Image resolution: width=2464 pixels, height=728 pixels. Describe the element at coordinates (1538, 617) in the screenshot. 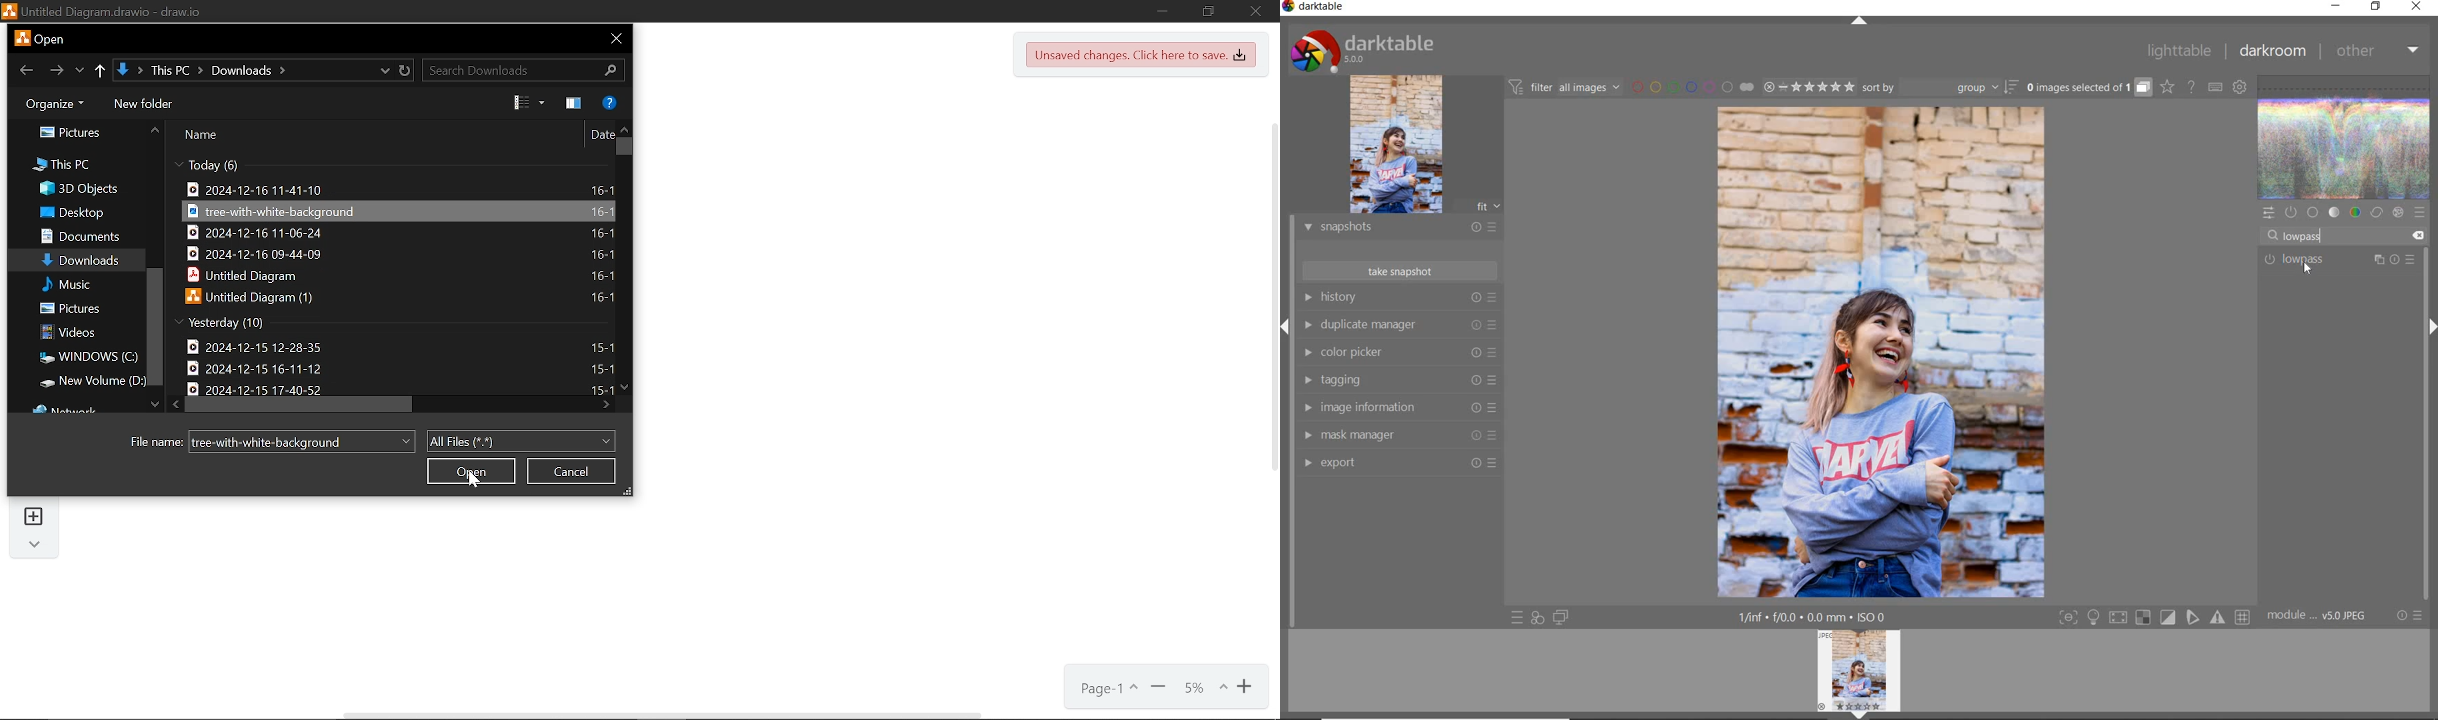

I see `quick access for applying any of your styles` at that location.